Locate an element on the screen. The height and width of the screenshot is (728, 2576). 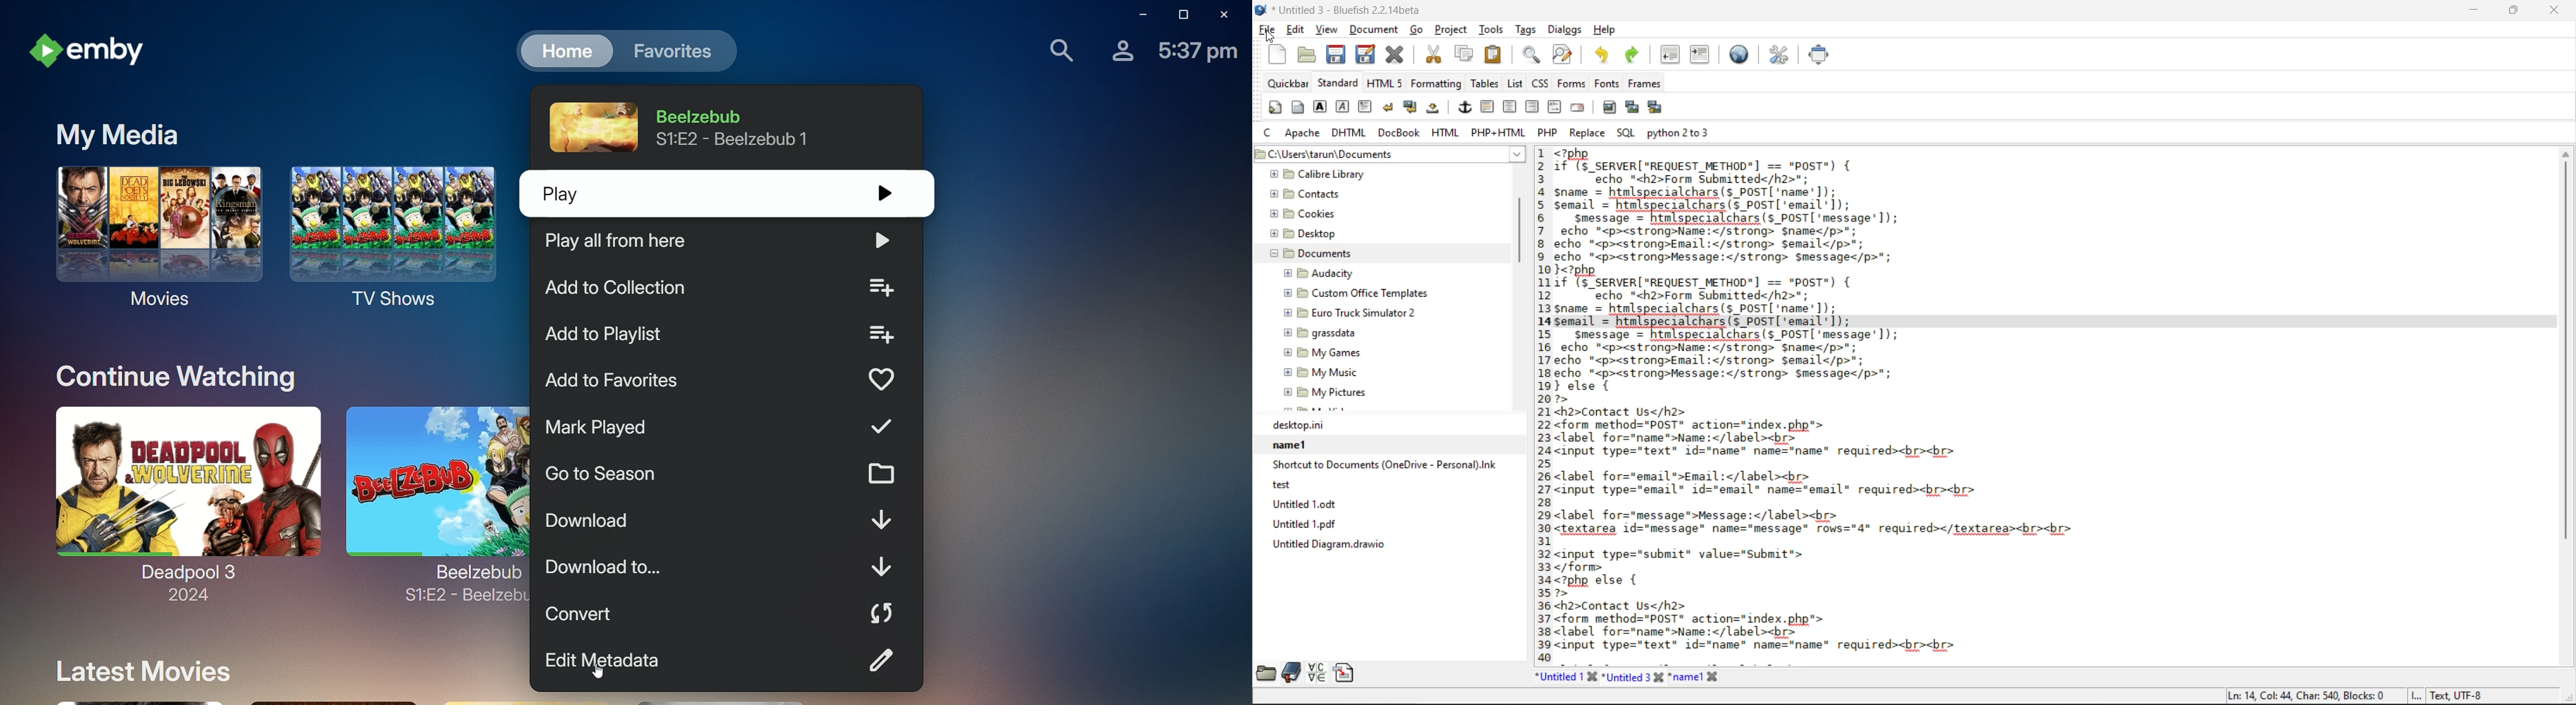
find and replace is located at coordinates (1562, 56).